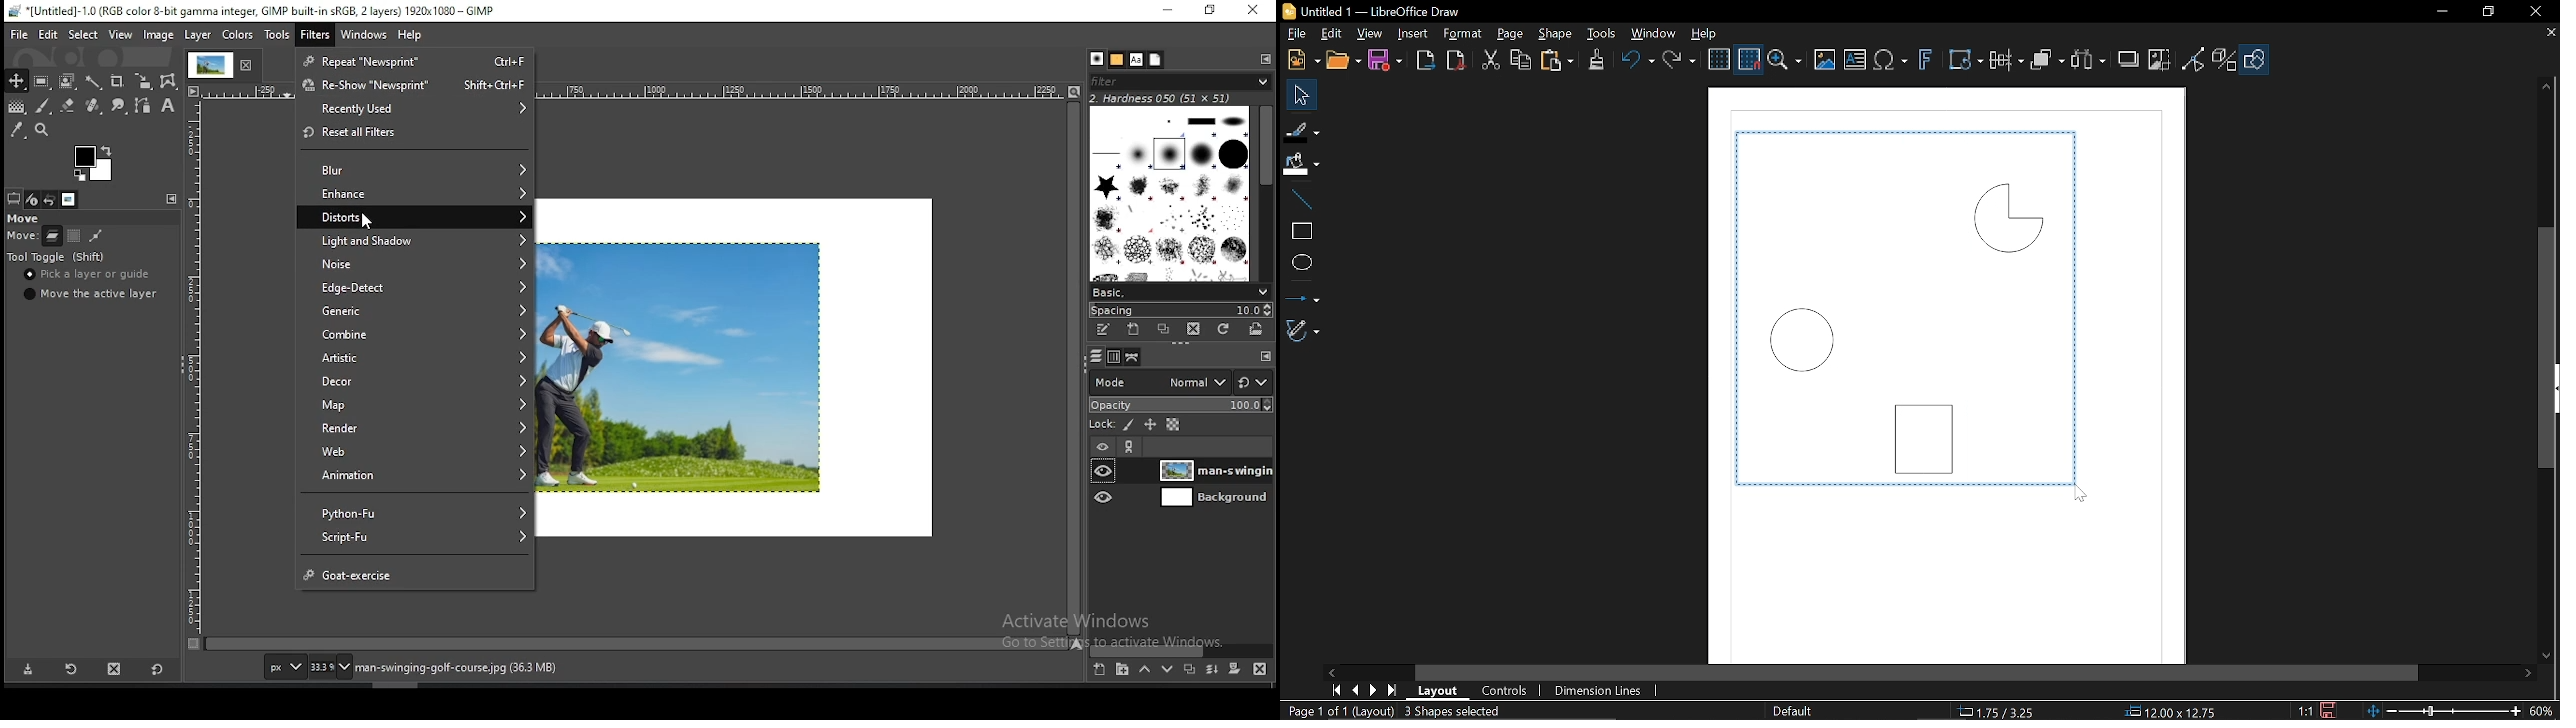 Image resolution: width=2576 pixels, height=728 pixels. I want to click on duplicate brush, so click(1162, 330).